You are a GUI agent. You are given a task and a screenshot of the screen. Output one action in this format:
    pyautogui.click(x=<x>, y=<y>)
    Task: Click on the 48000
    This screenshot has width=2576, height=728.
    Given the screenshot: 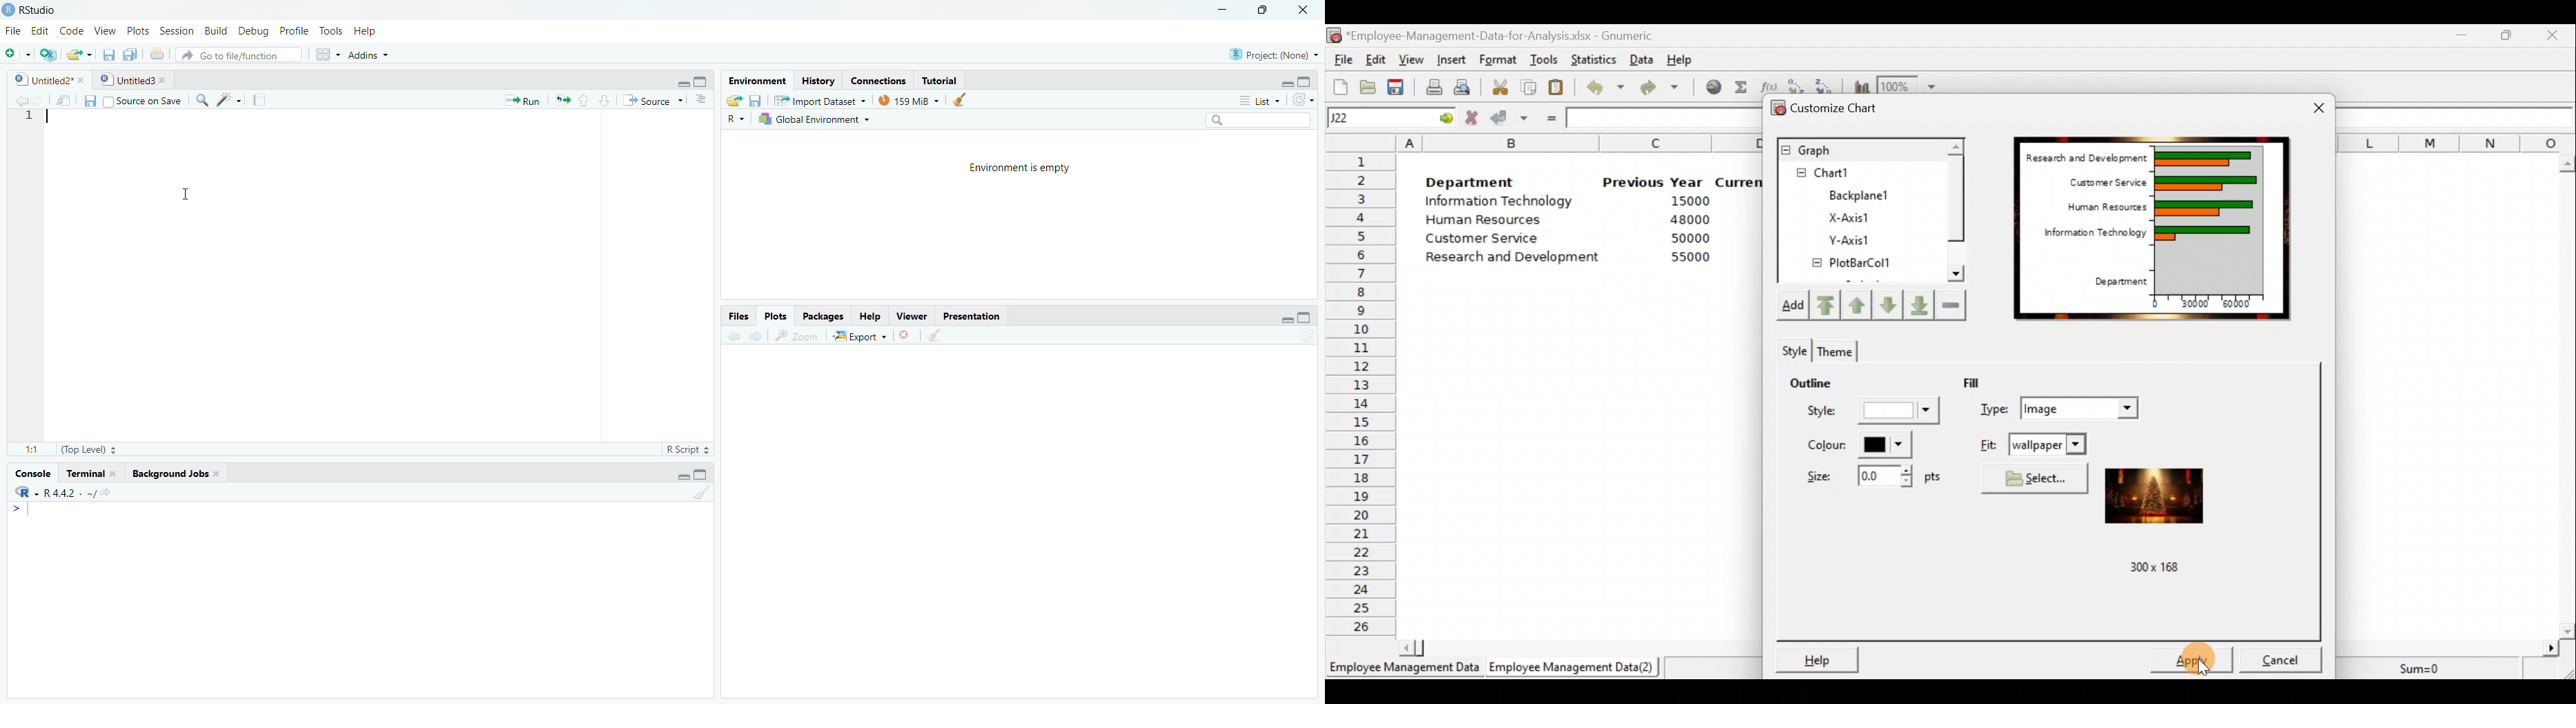 What is the action you would take?
    pyautogui.click(x=1689, y=221)
    